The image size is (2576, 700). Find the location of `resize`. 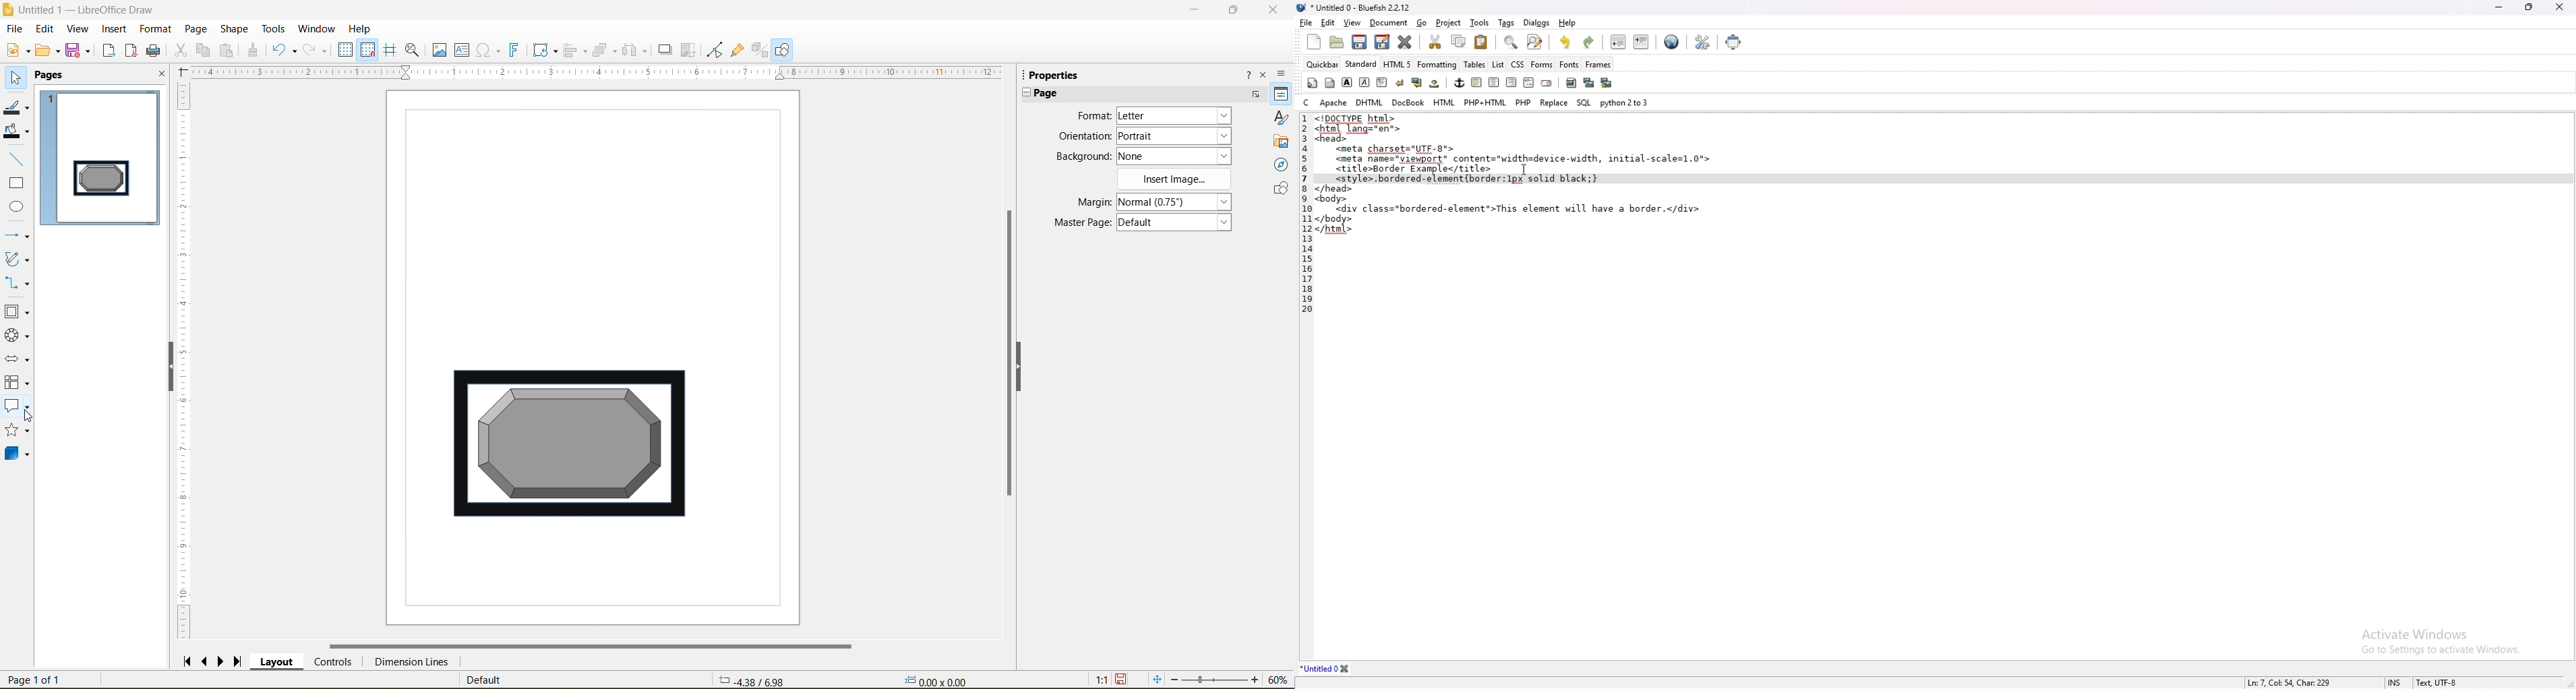

resize is located at coordinates (2530, 7).